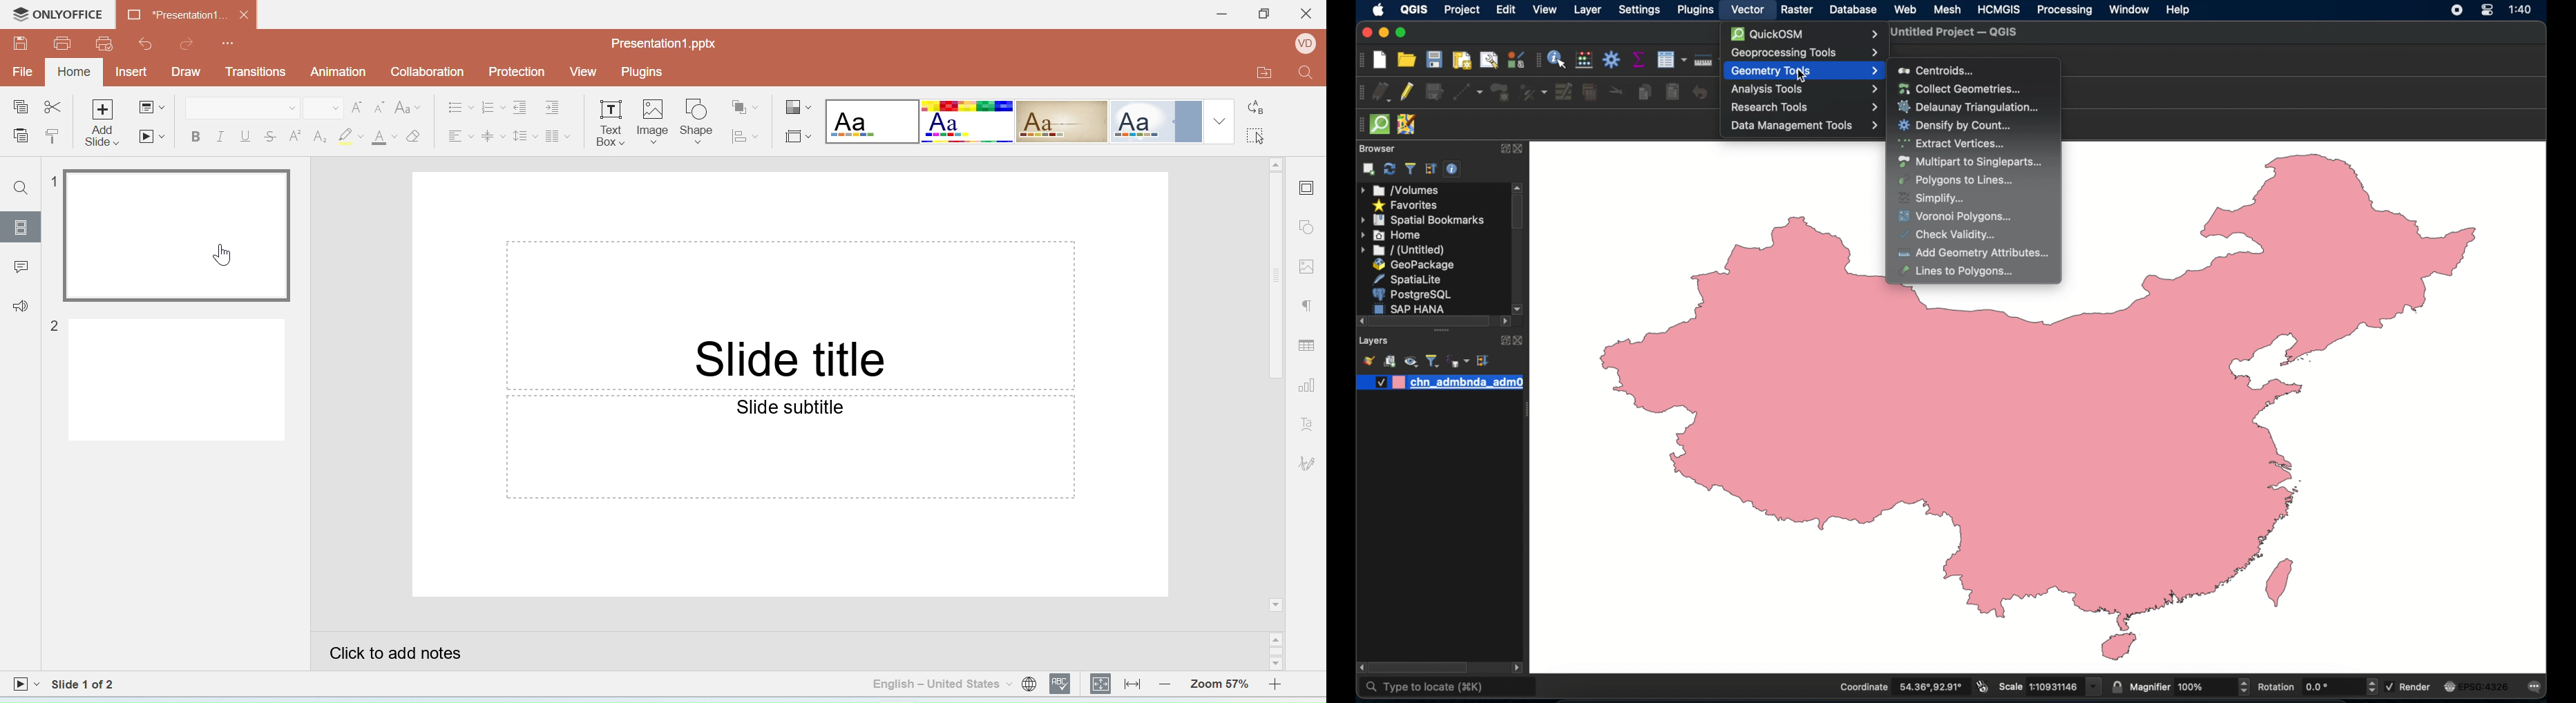 This screenshot has width=2576, height=728. I want to click on Select all, so click(1261, 134).